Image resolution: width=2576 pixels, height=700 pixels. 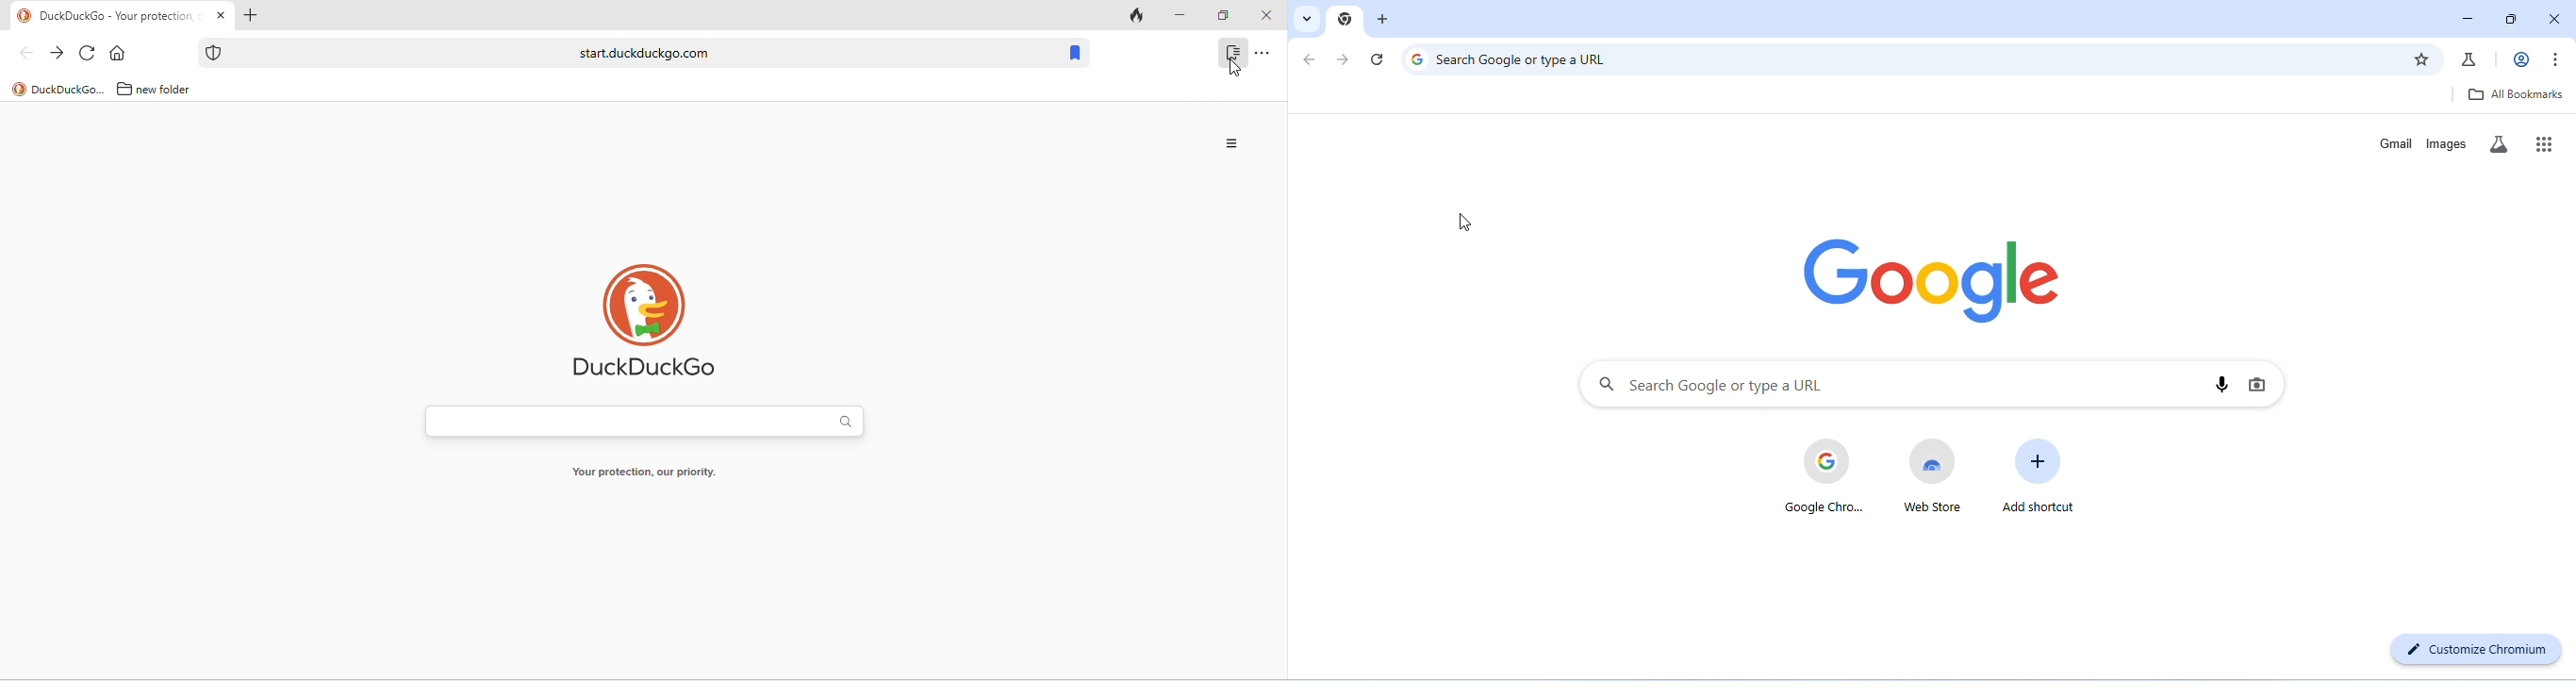 What do you see at coordinates (1931, 476) in the screenshot?
I see `web store` at bounding box center [1931, 476].